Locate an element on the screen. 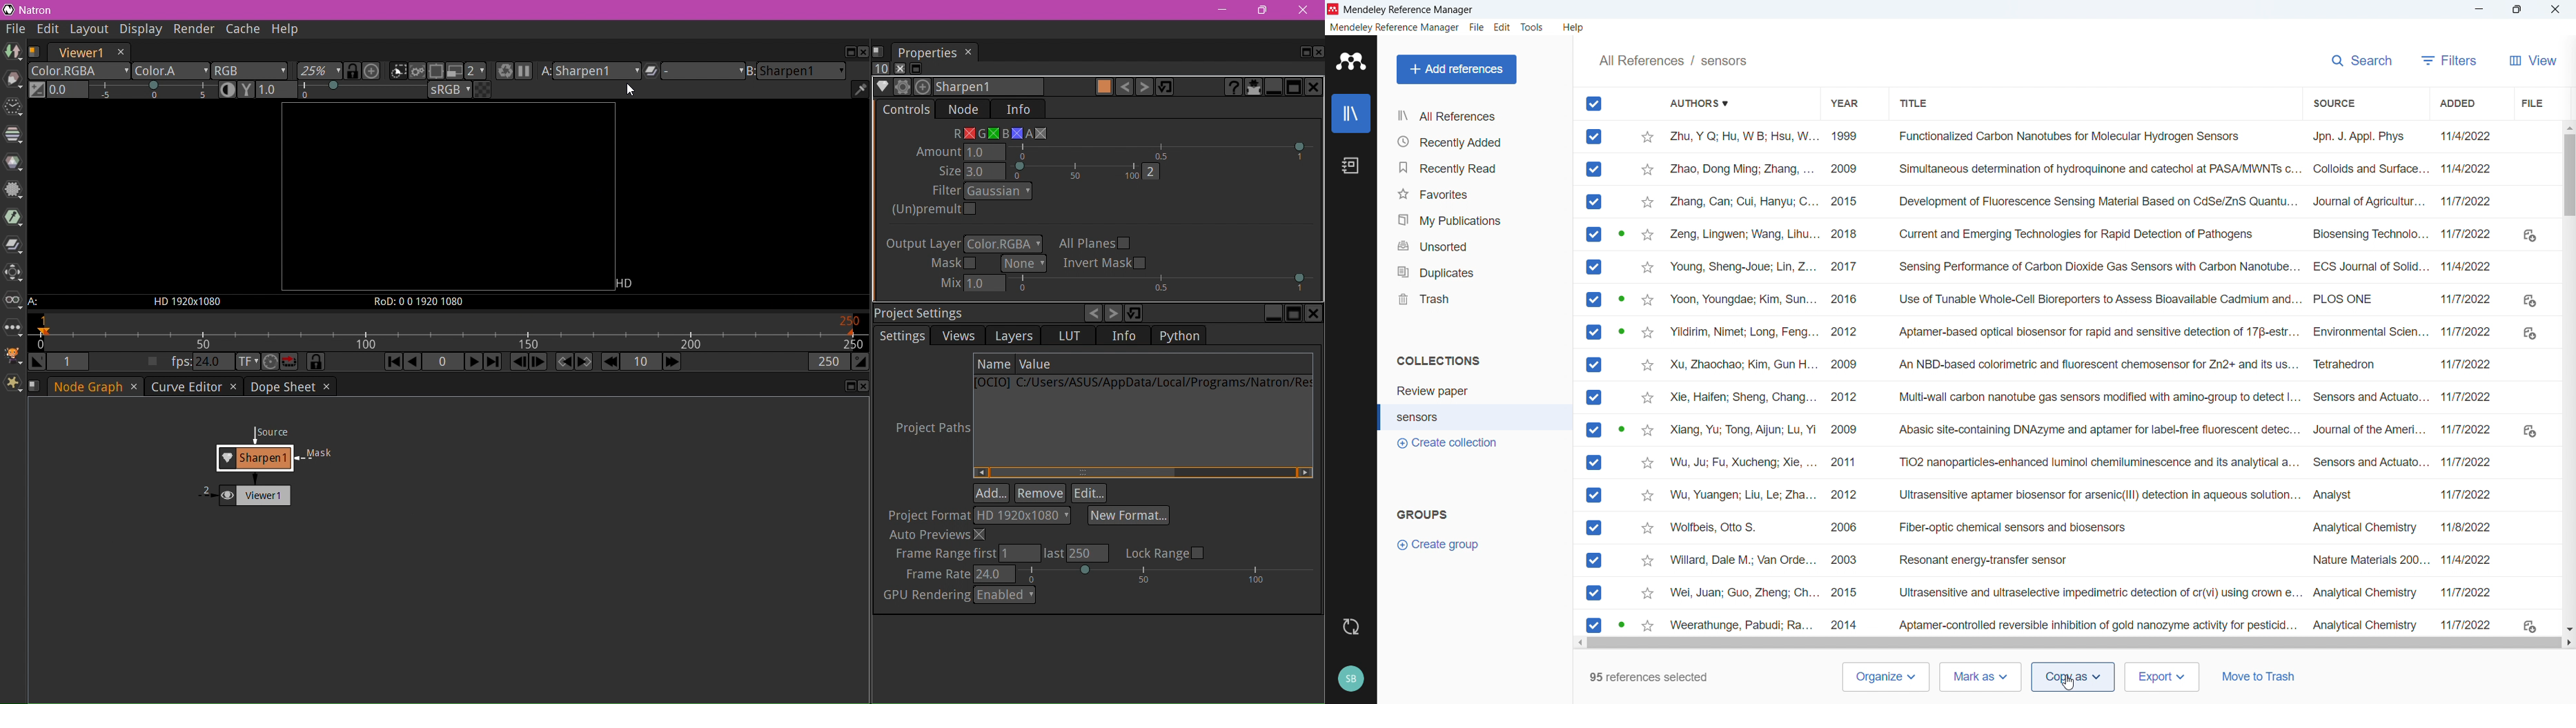  Title of individual entries  is located at coordinates (2095, 381).